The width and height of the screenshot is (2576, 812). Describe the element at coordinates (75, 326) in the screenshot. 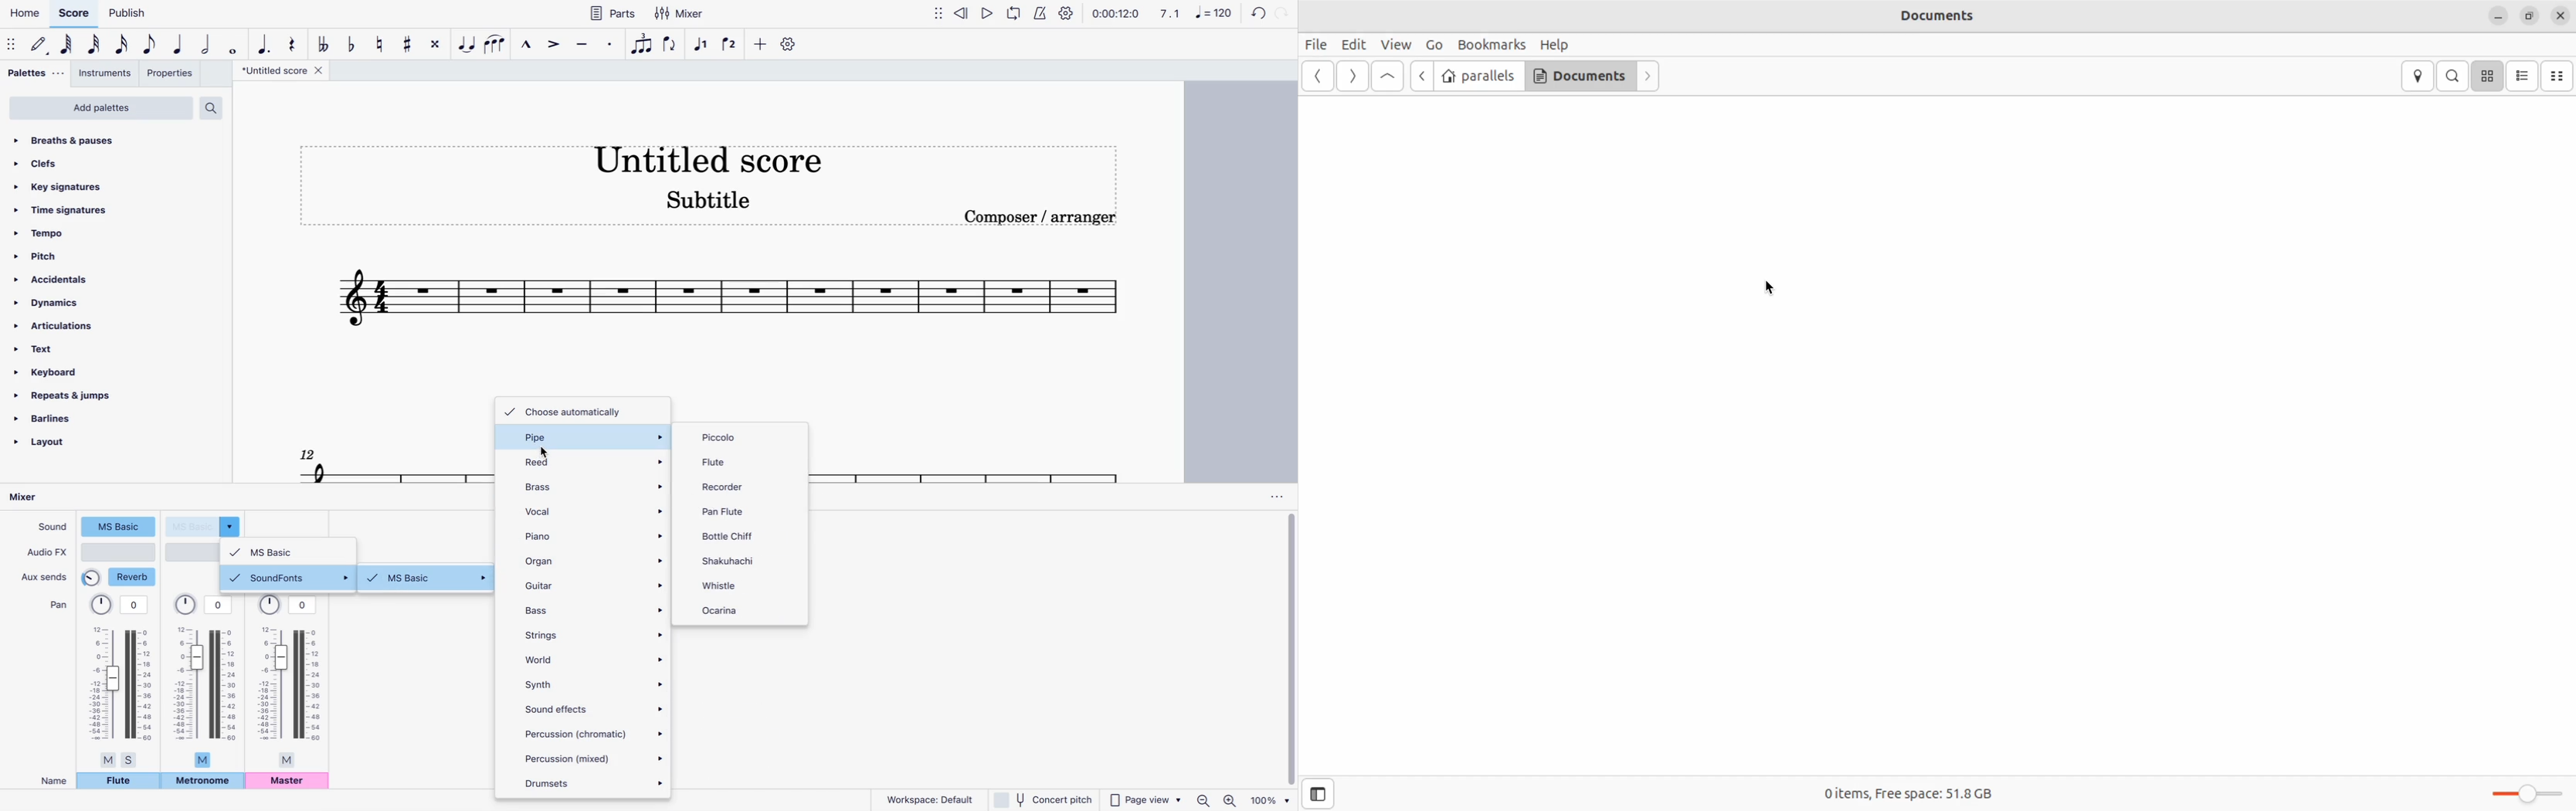

I see `articulations` at that location.